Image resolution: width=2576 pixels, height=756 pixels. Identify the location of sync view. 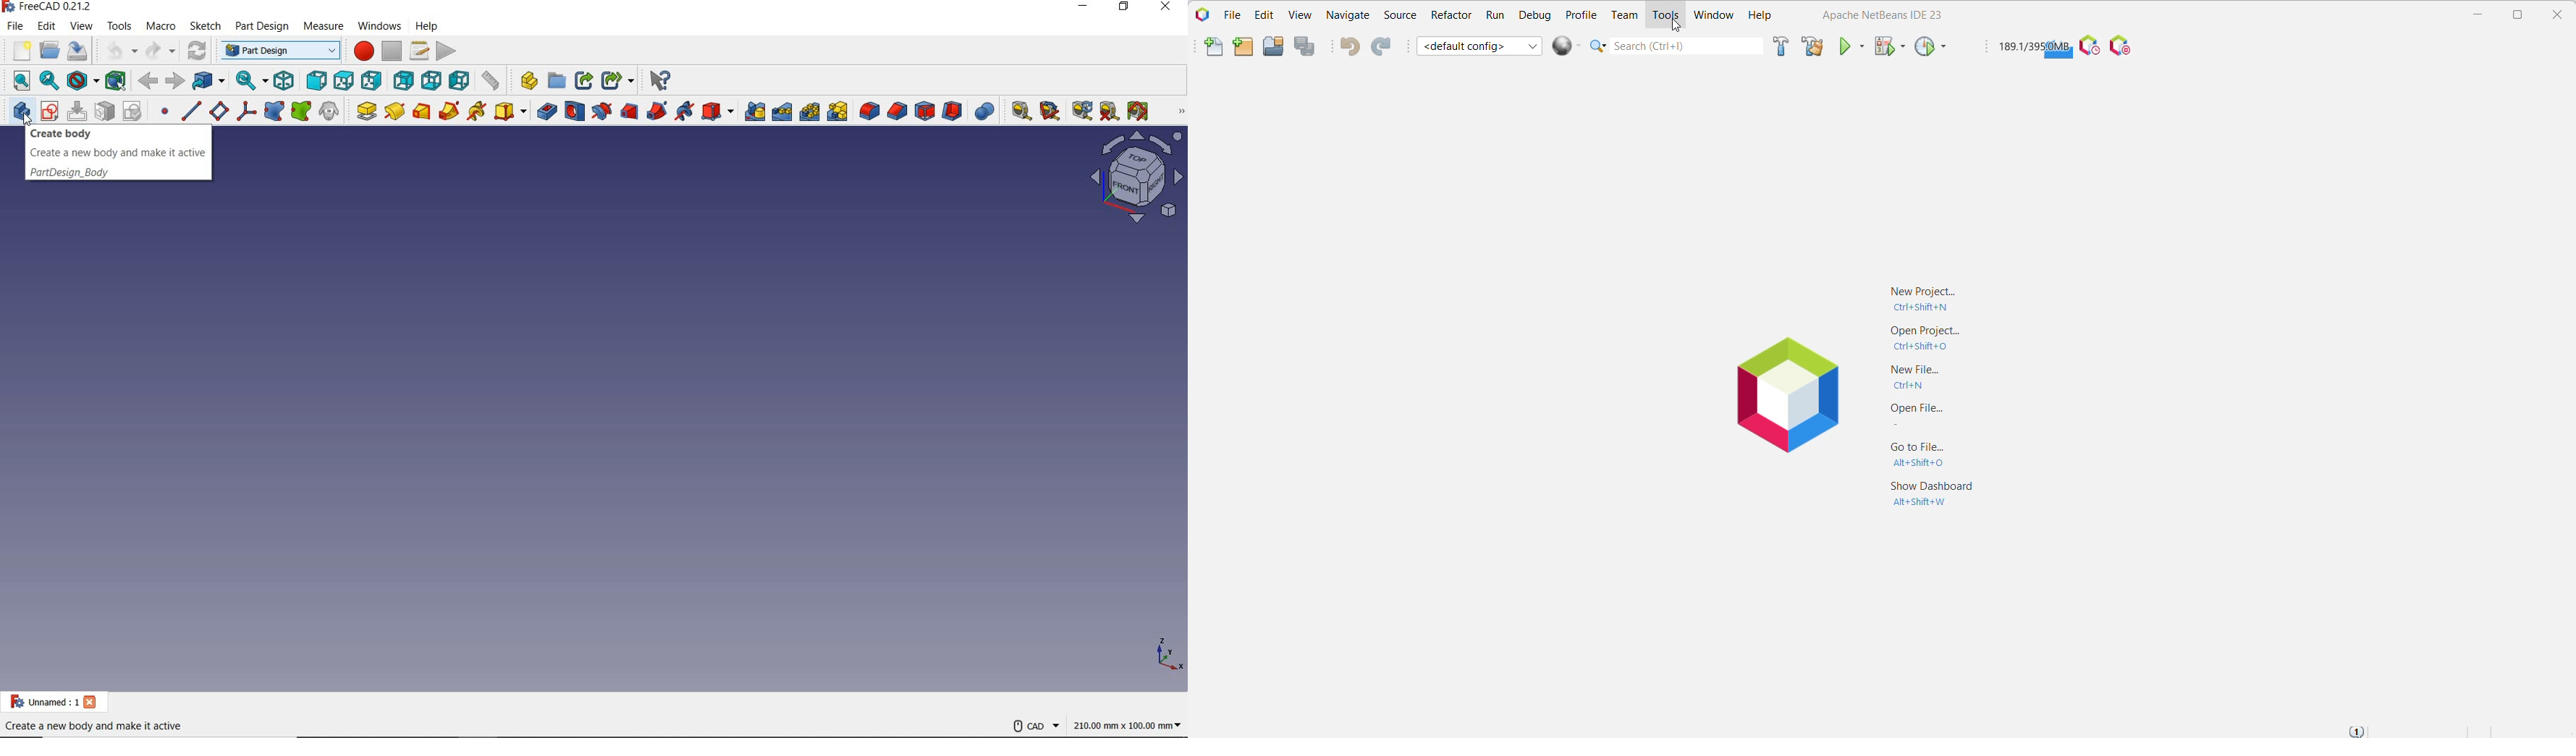
(252, 80).